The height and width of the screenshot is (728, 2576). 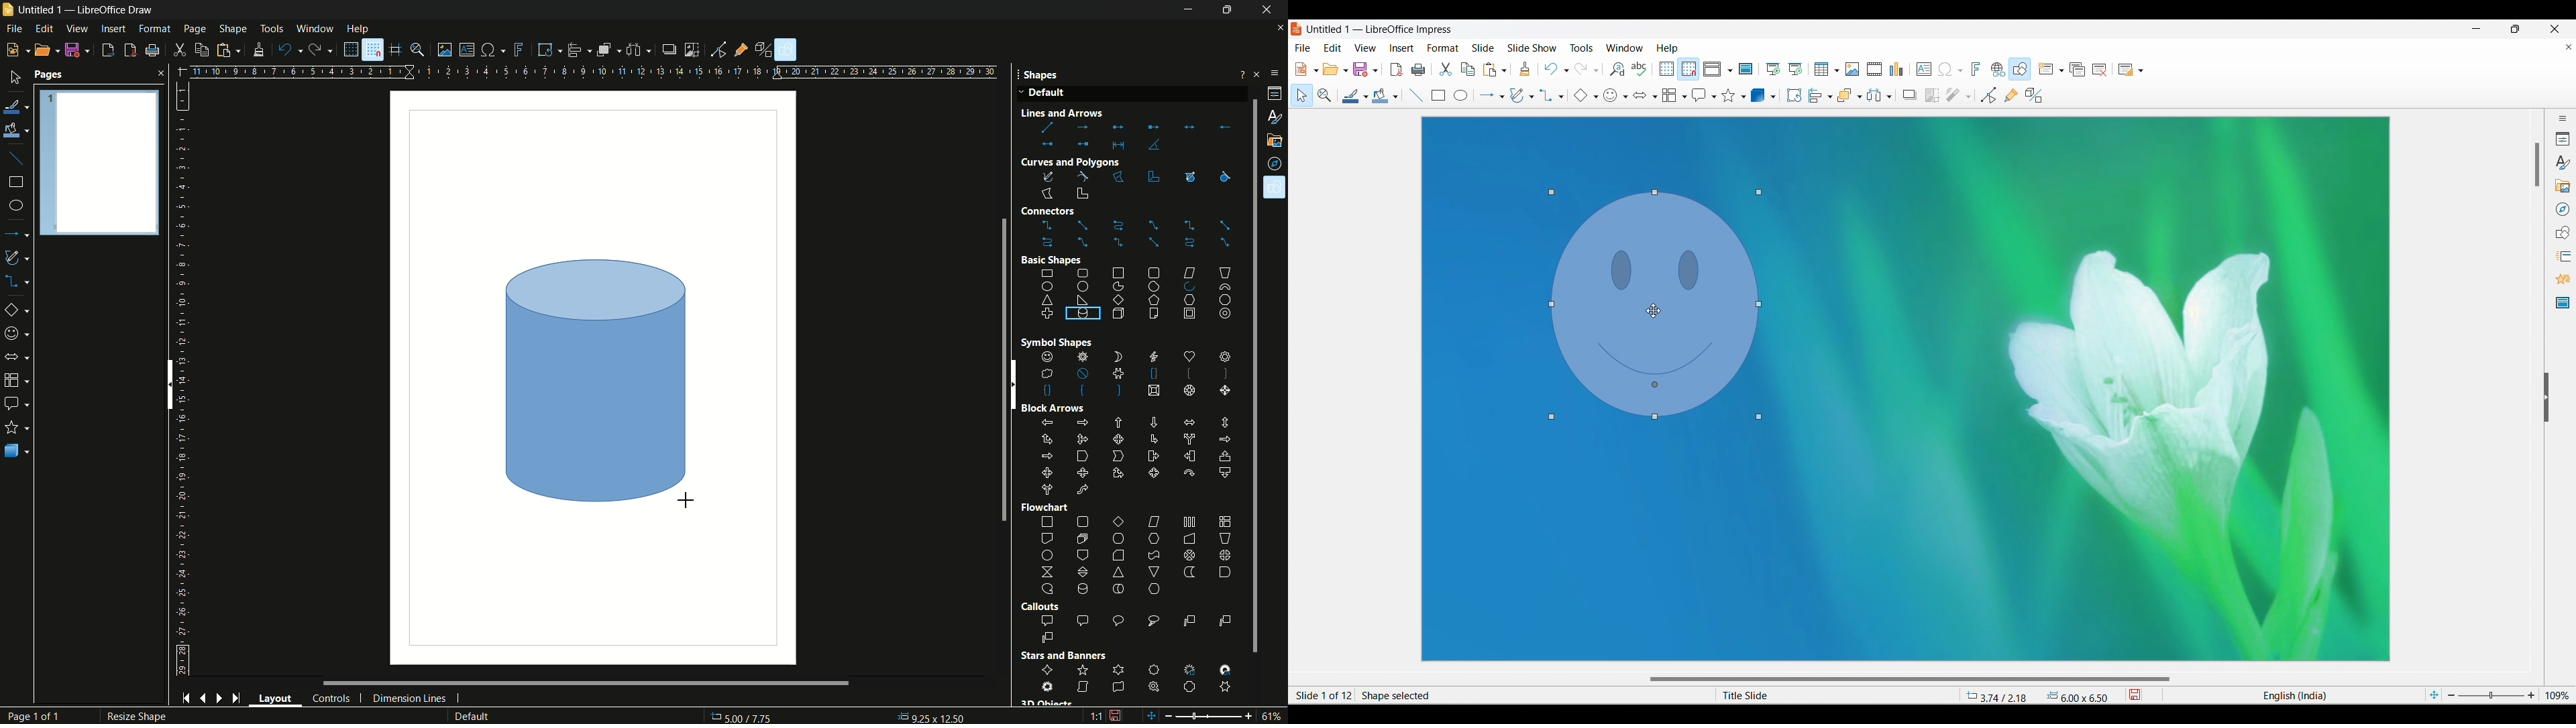 What do you see at coordinates (1483, 48) in the screenshot?
I see `Slide` at bounding box center [1483, 48].